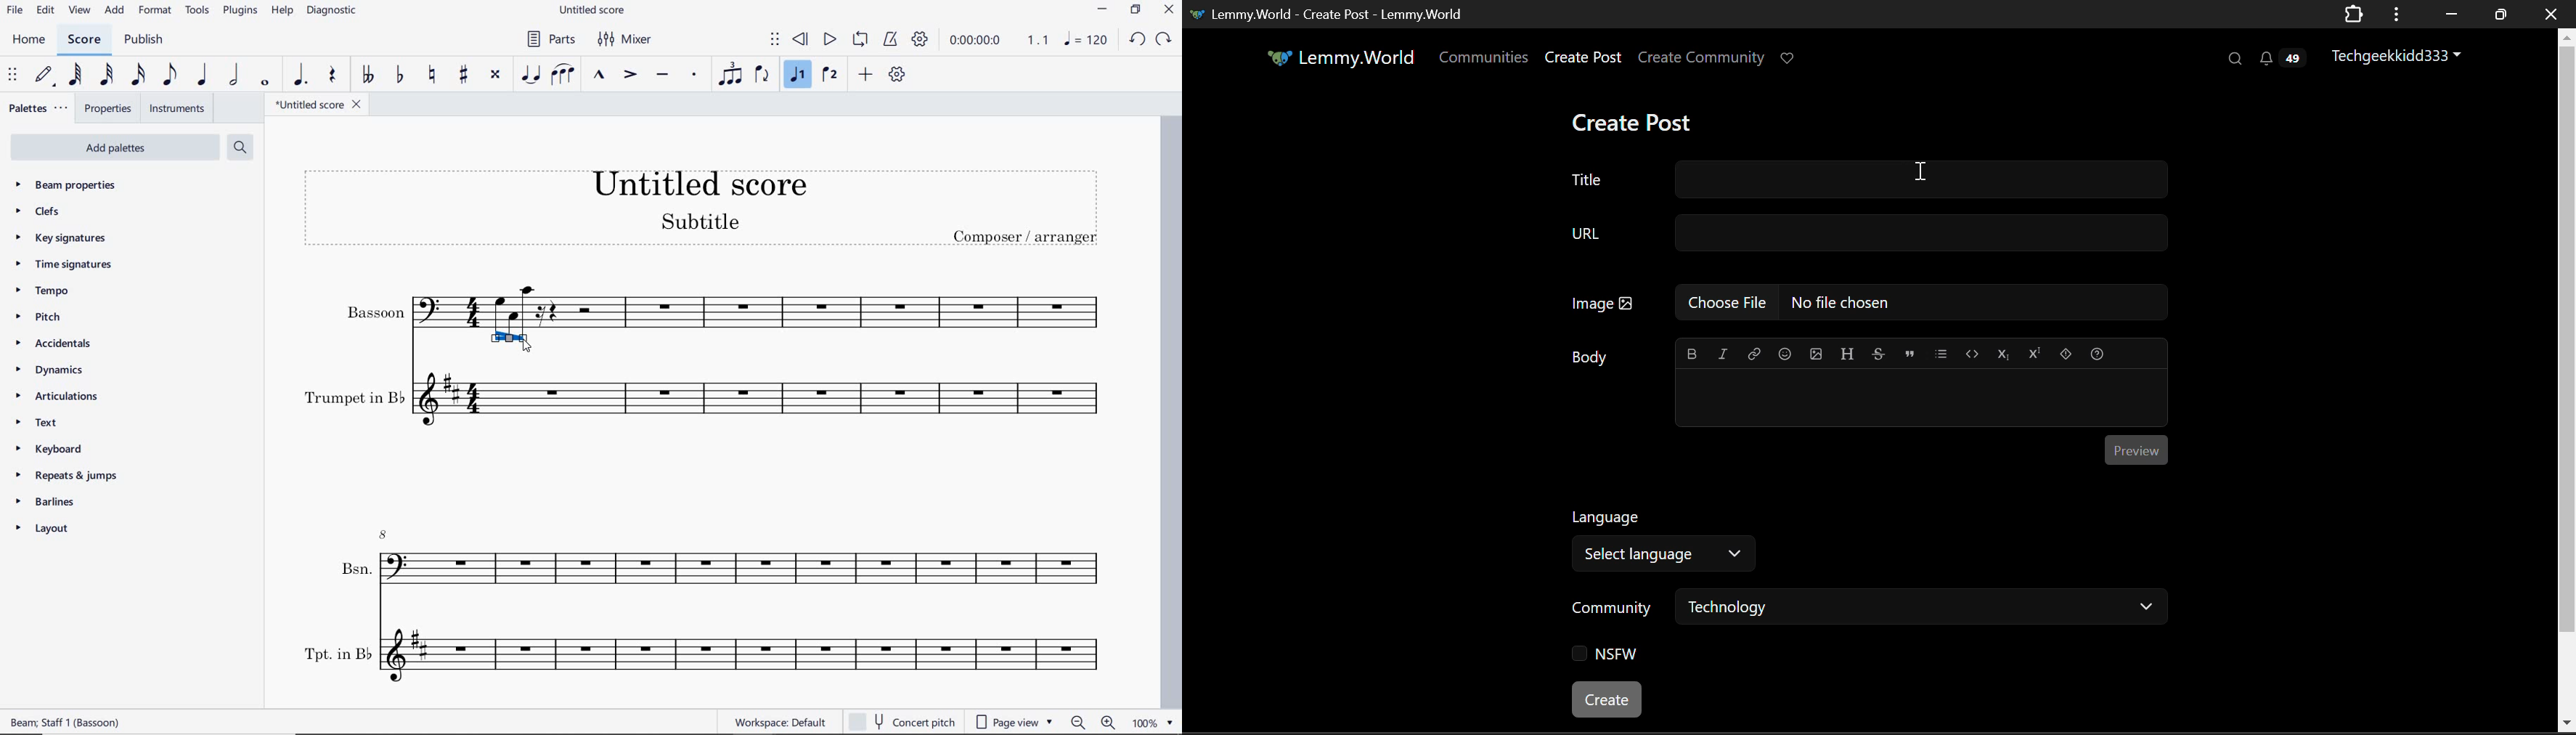 Image resolution: width=2576 pixels, height=756 pixels. What do you see at coordinates (2098, 354) in the screenshot?
I see `Formatting Help` at bounding box center [2098, 354].